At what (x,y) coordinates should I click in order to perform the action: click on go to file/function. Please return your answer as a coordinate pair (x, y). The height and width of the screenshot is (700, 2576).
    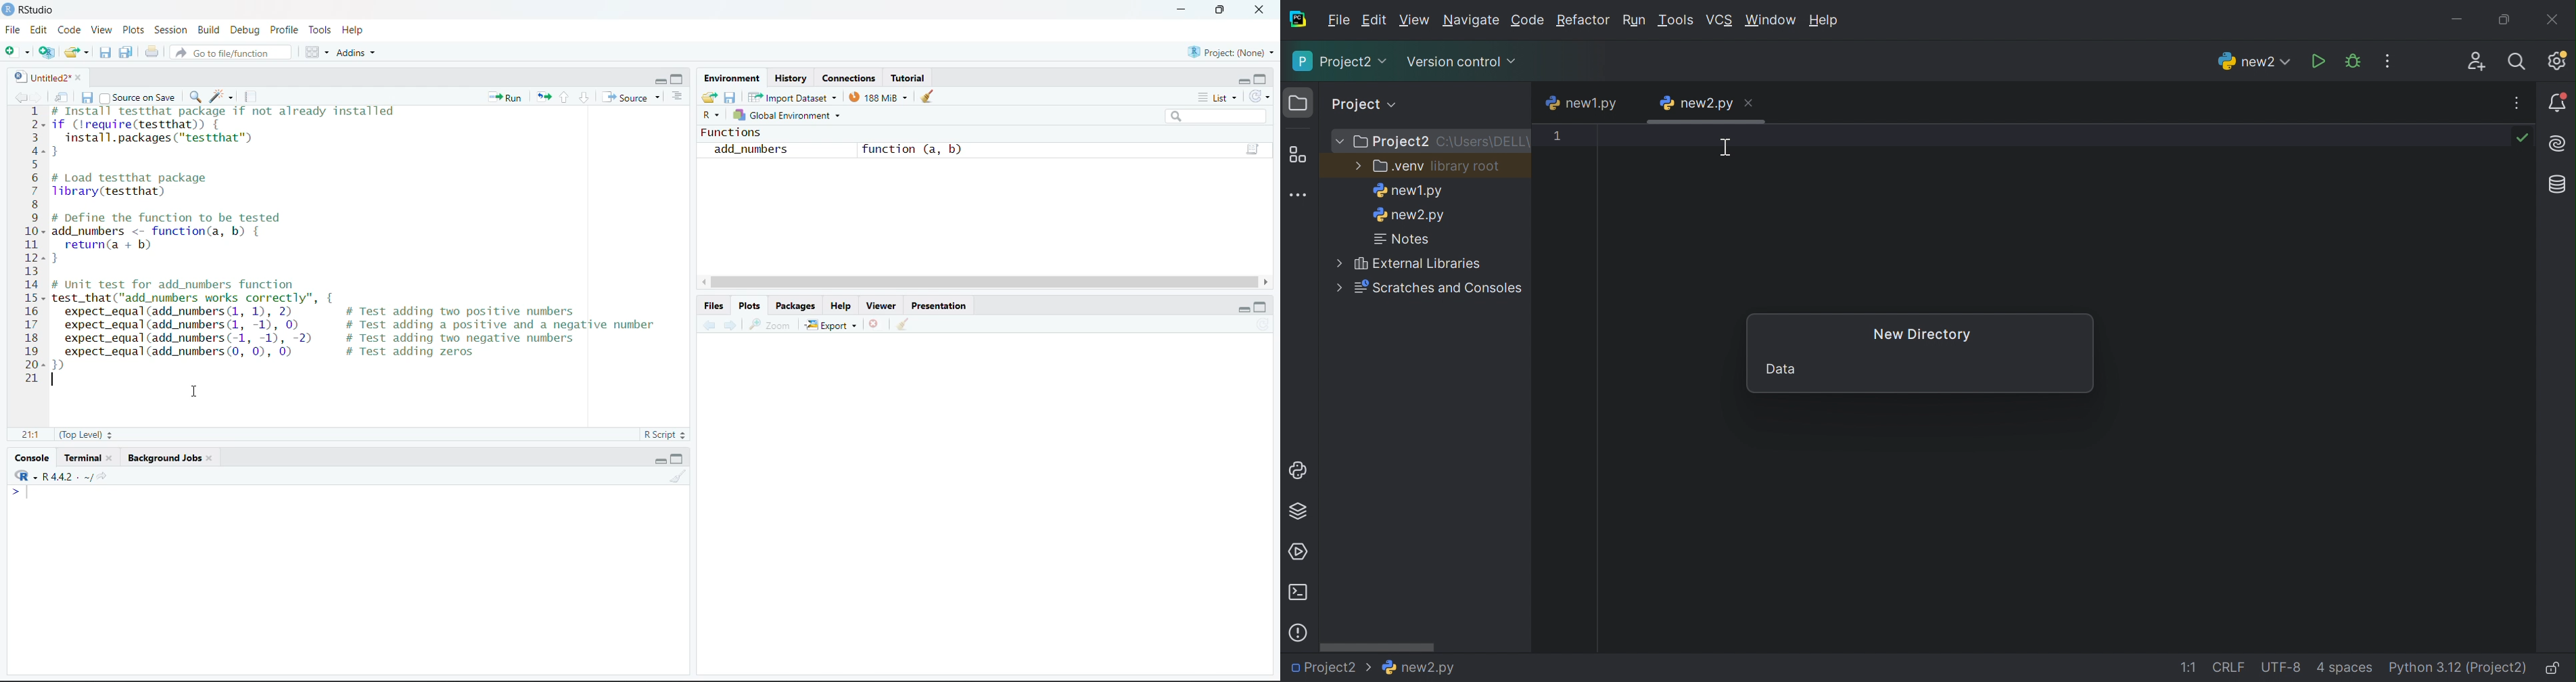
    Looking at the image, I should click on (229, 53).